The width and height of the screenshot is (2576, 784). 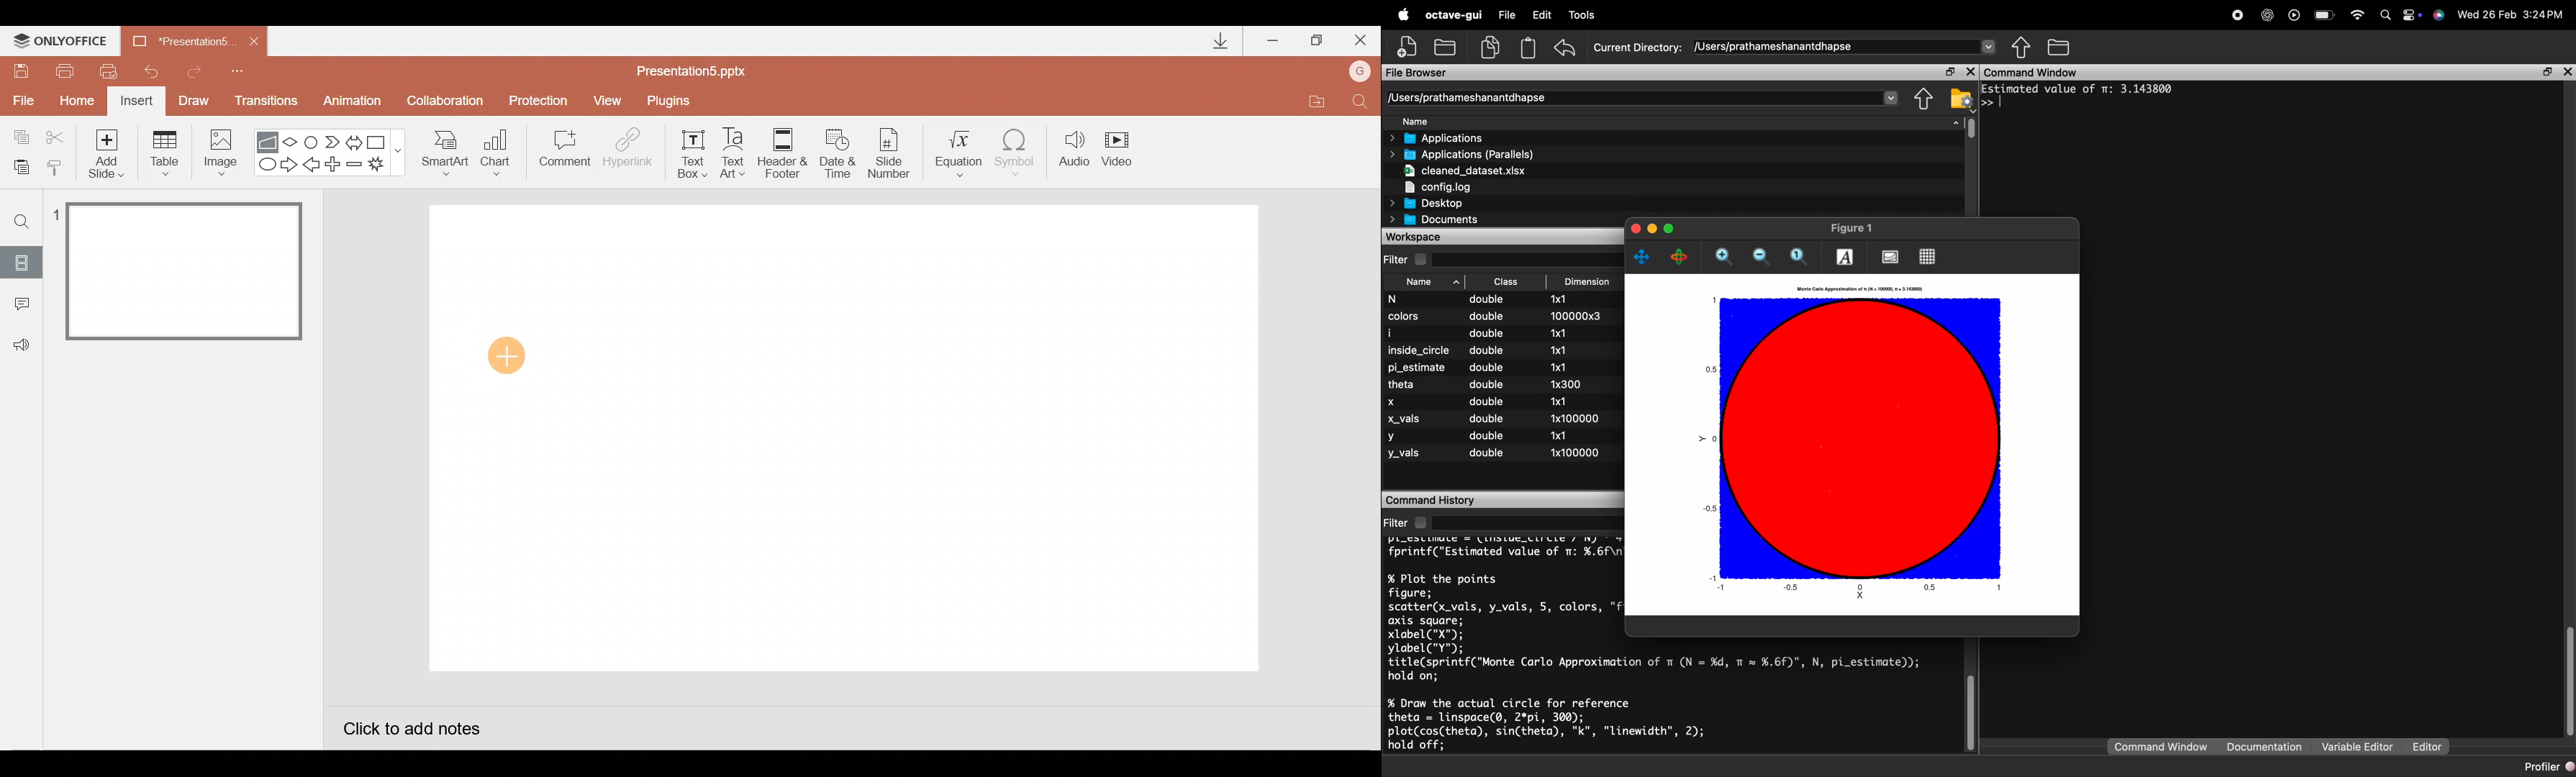 What do you see at coordinates (543, 100) in the screenshot?
I see `Protection` at bounding box center [543, 100].